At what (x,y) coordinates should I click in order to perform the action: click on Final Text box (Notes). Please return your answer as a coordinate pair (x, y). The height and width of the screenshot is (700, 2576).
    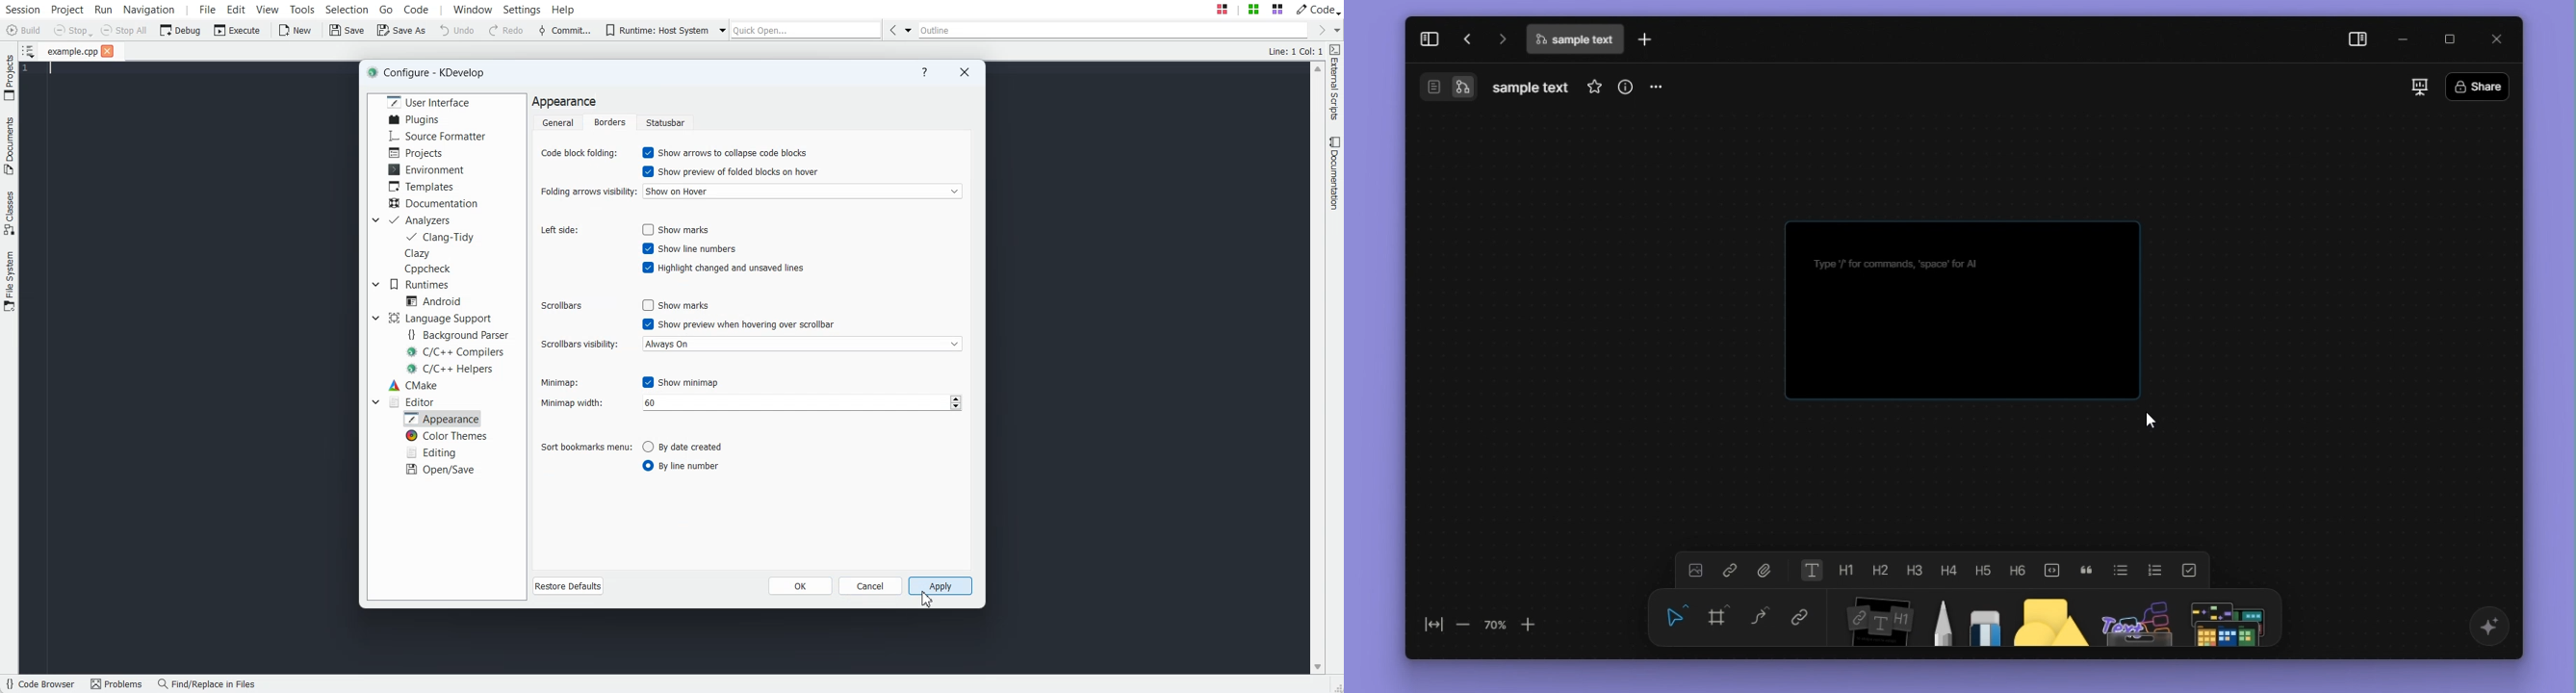
    Looking at the image, I should click on (1965, 309).